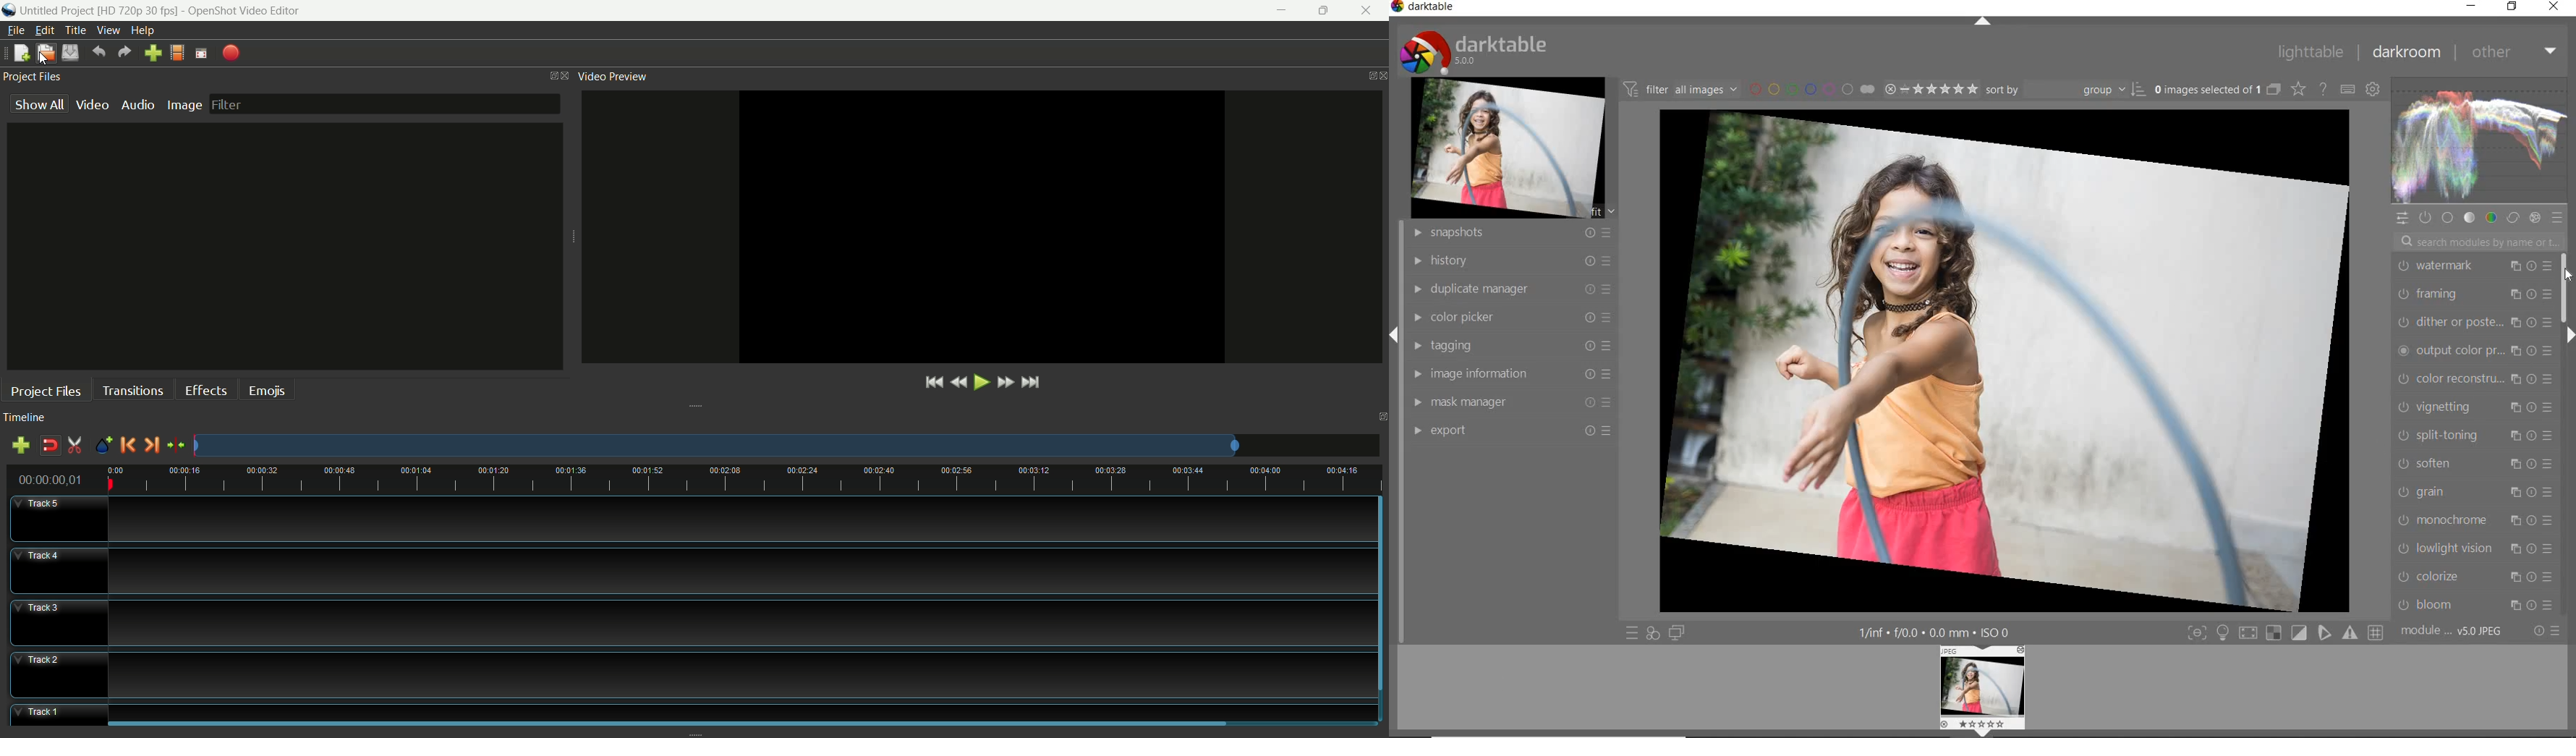 The width and height of the screenshot is (2576, 756). I want to click on maximize, so click(1380, 415).